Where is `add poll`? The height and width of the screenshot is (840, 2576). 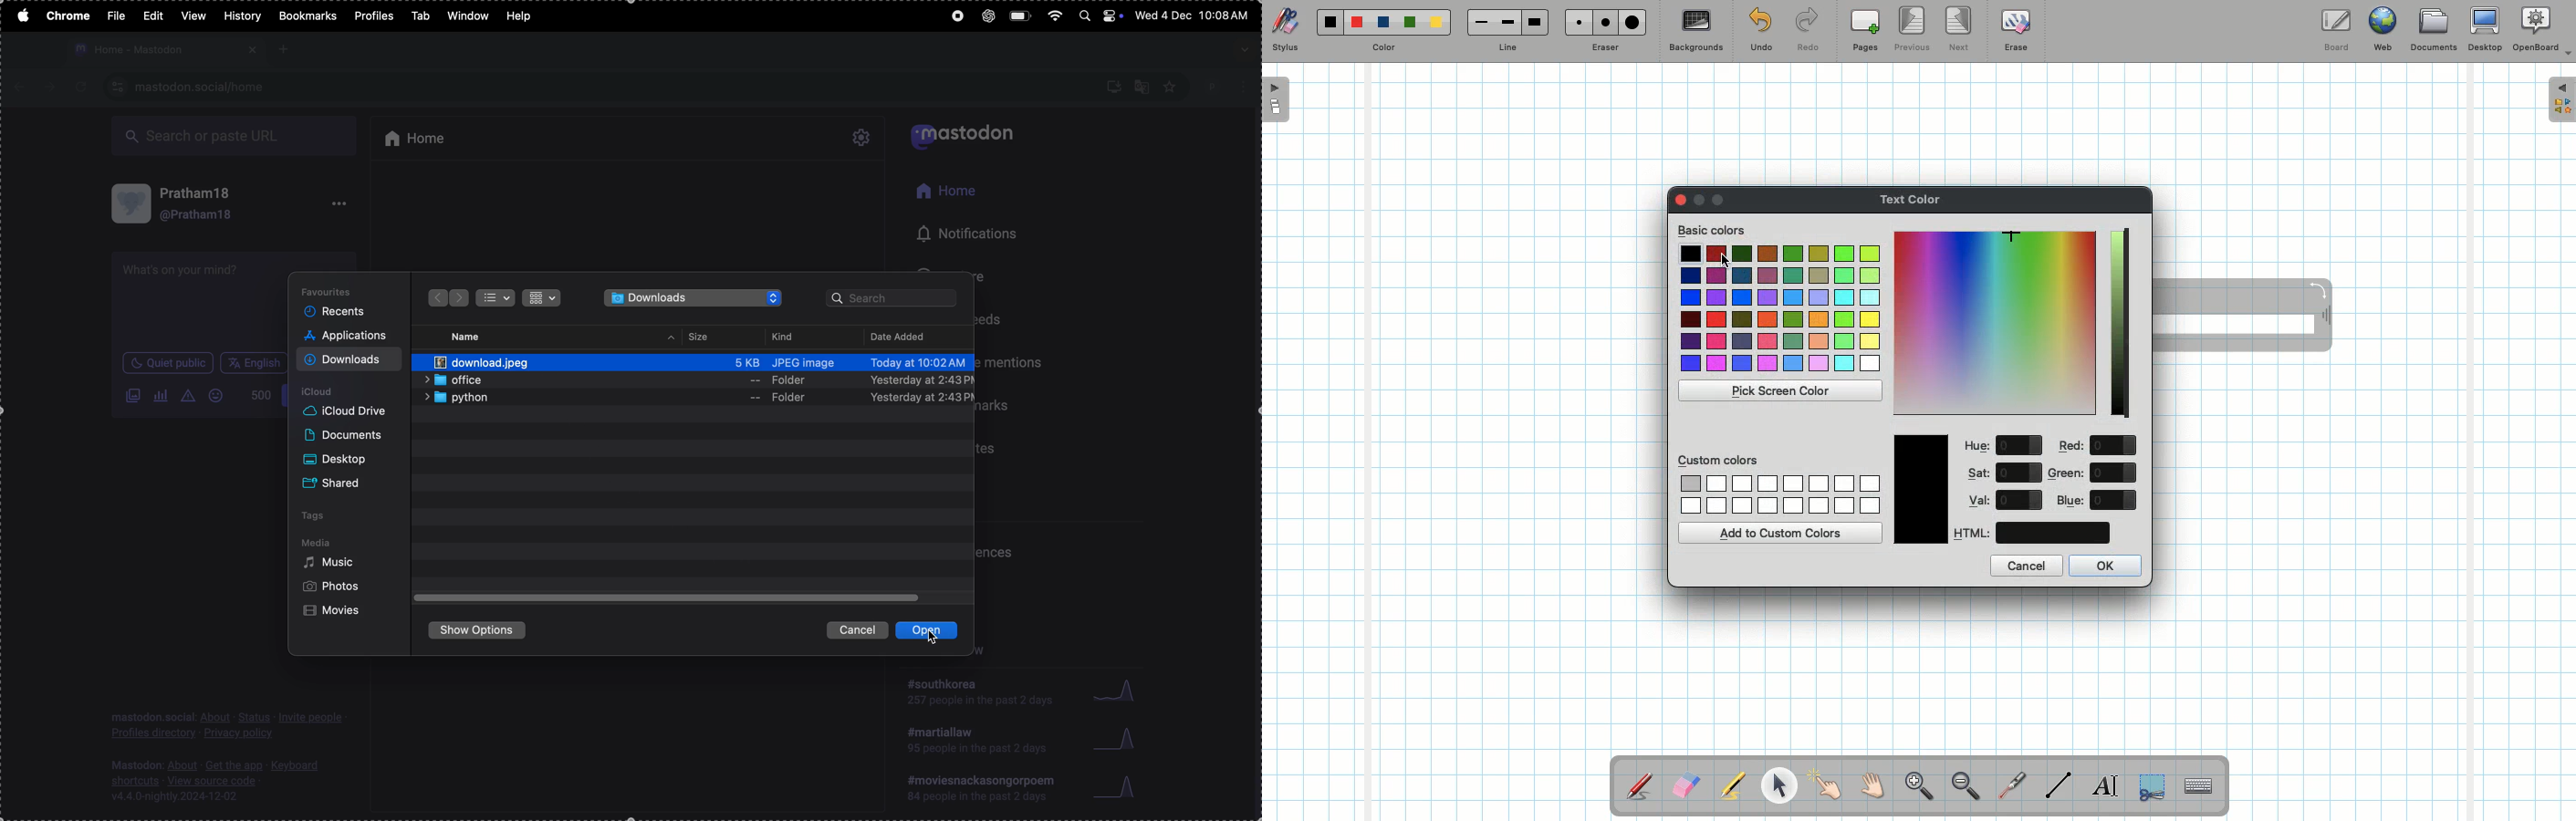 add poll is located at coordinates (162, 395).